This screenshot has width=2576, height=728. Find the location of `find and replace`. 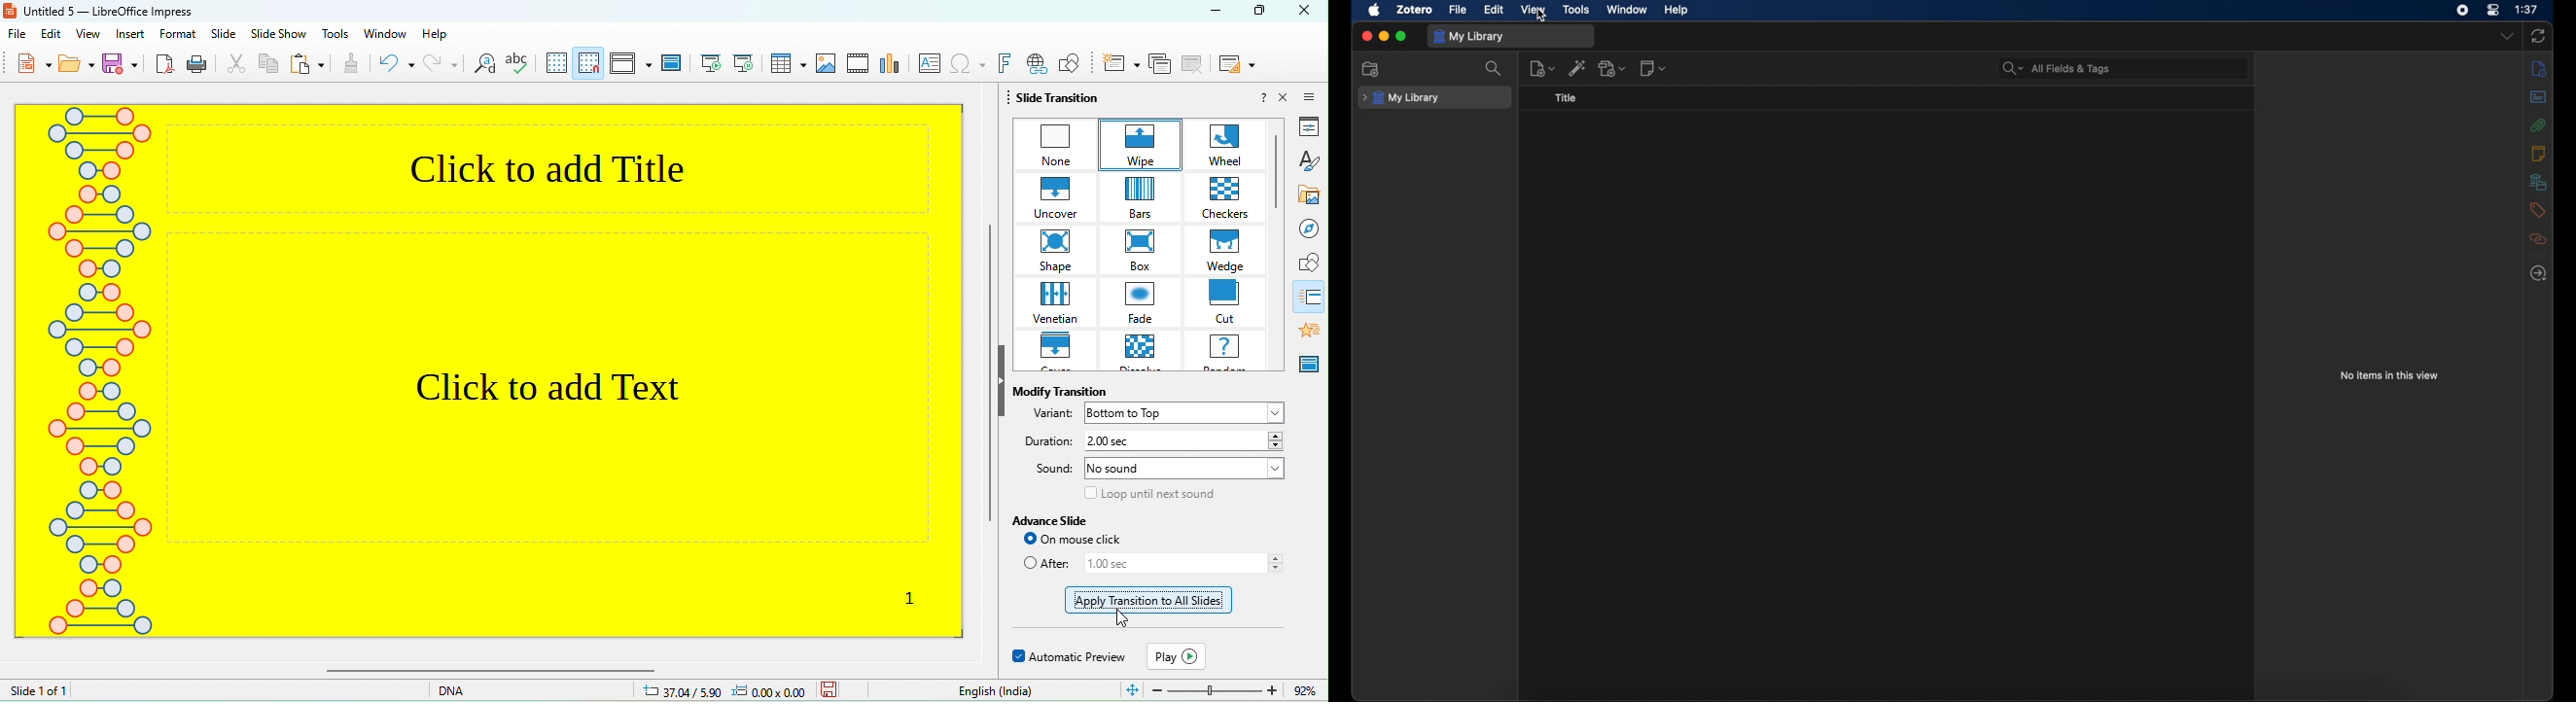

find and replace is located at coordinates (478, 68).